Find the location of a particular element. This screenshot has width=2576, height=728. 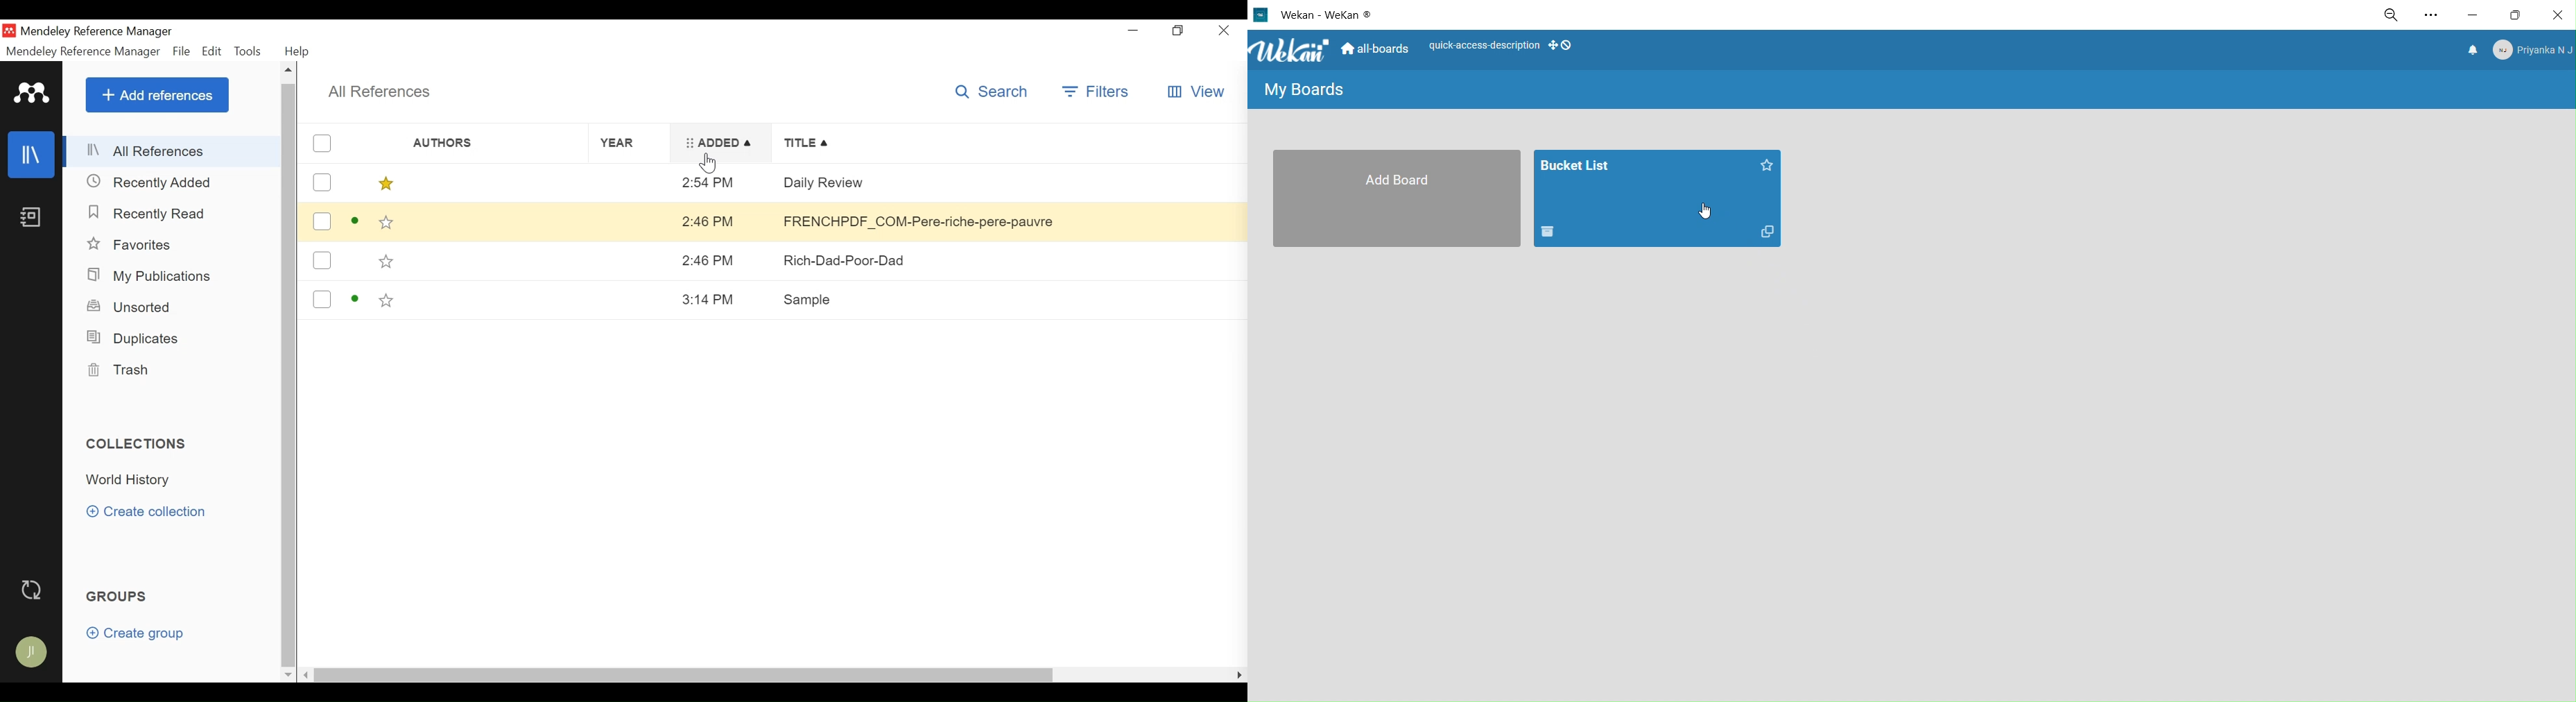

notifications is located at coordinates (2470, 51).